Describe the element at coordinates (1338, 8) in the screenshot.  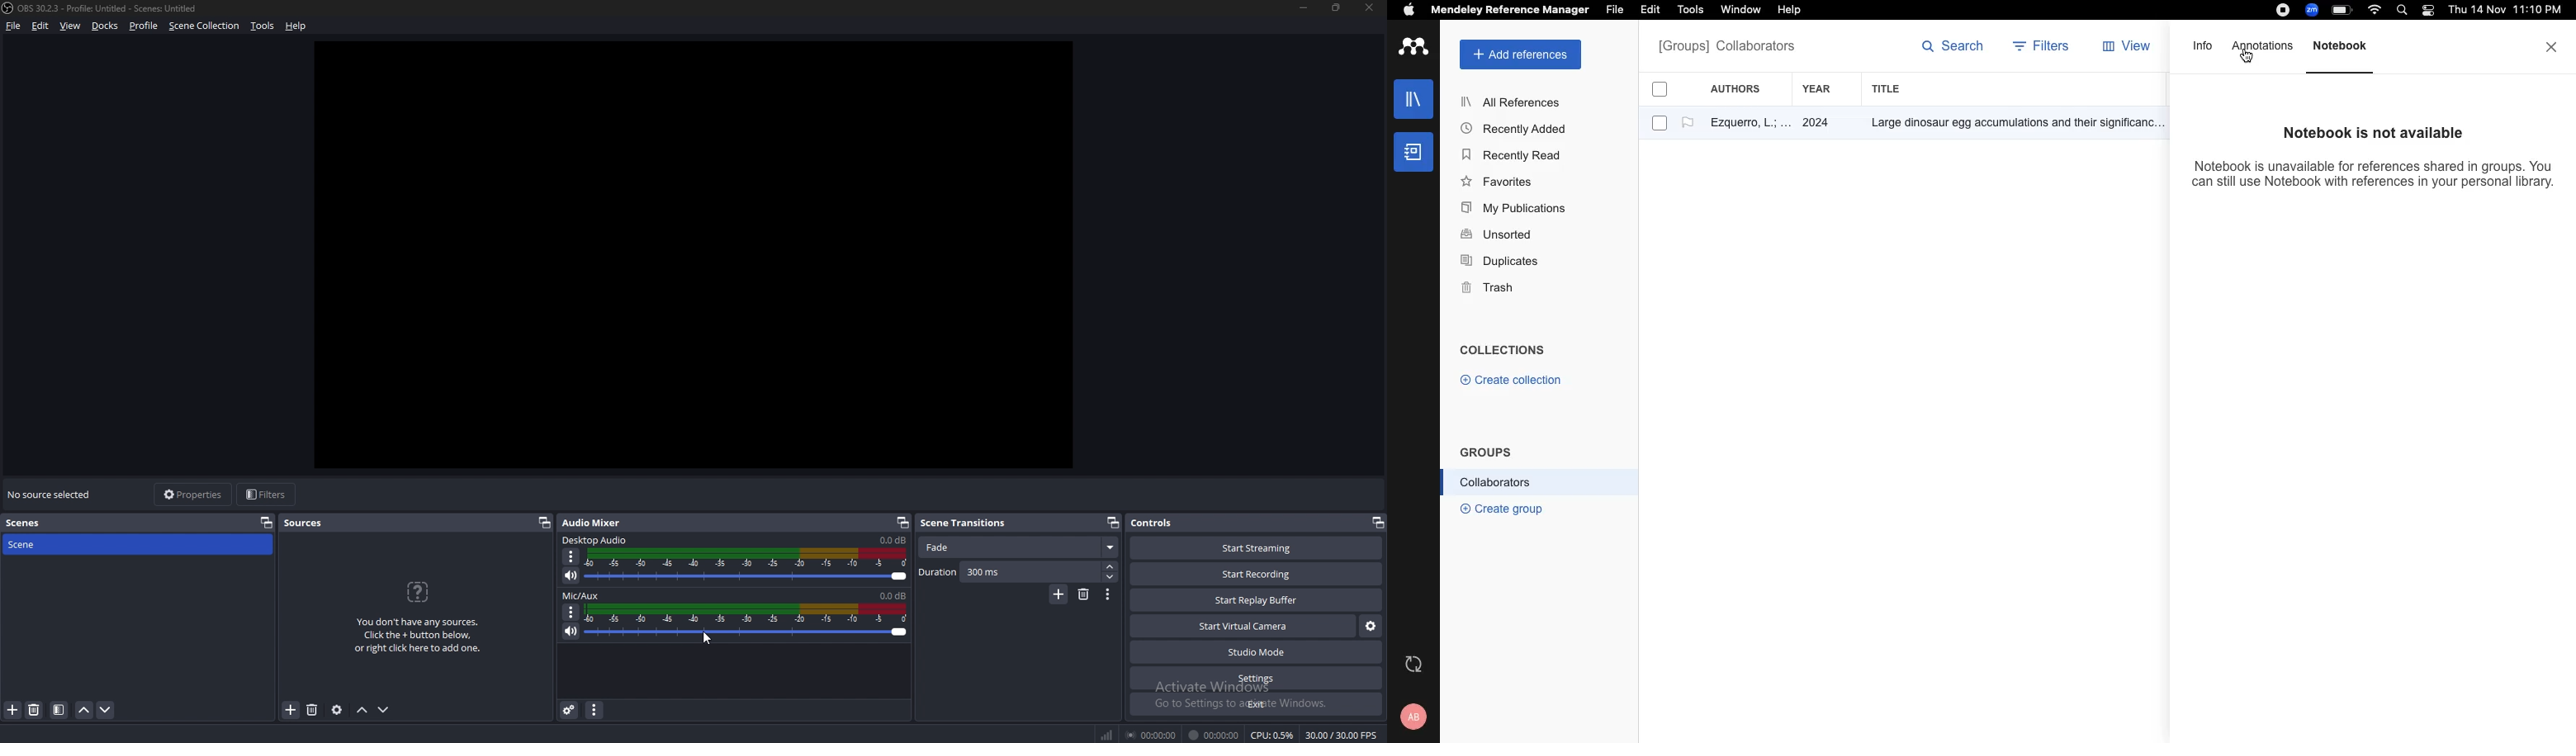
I see `resize` at that location.